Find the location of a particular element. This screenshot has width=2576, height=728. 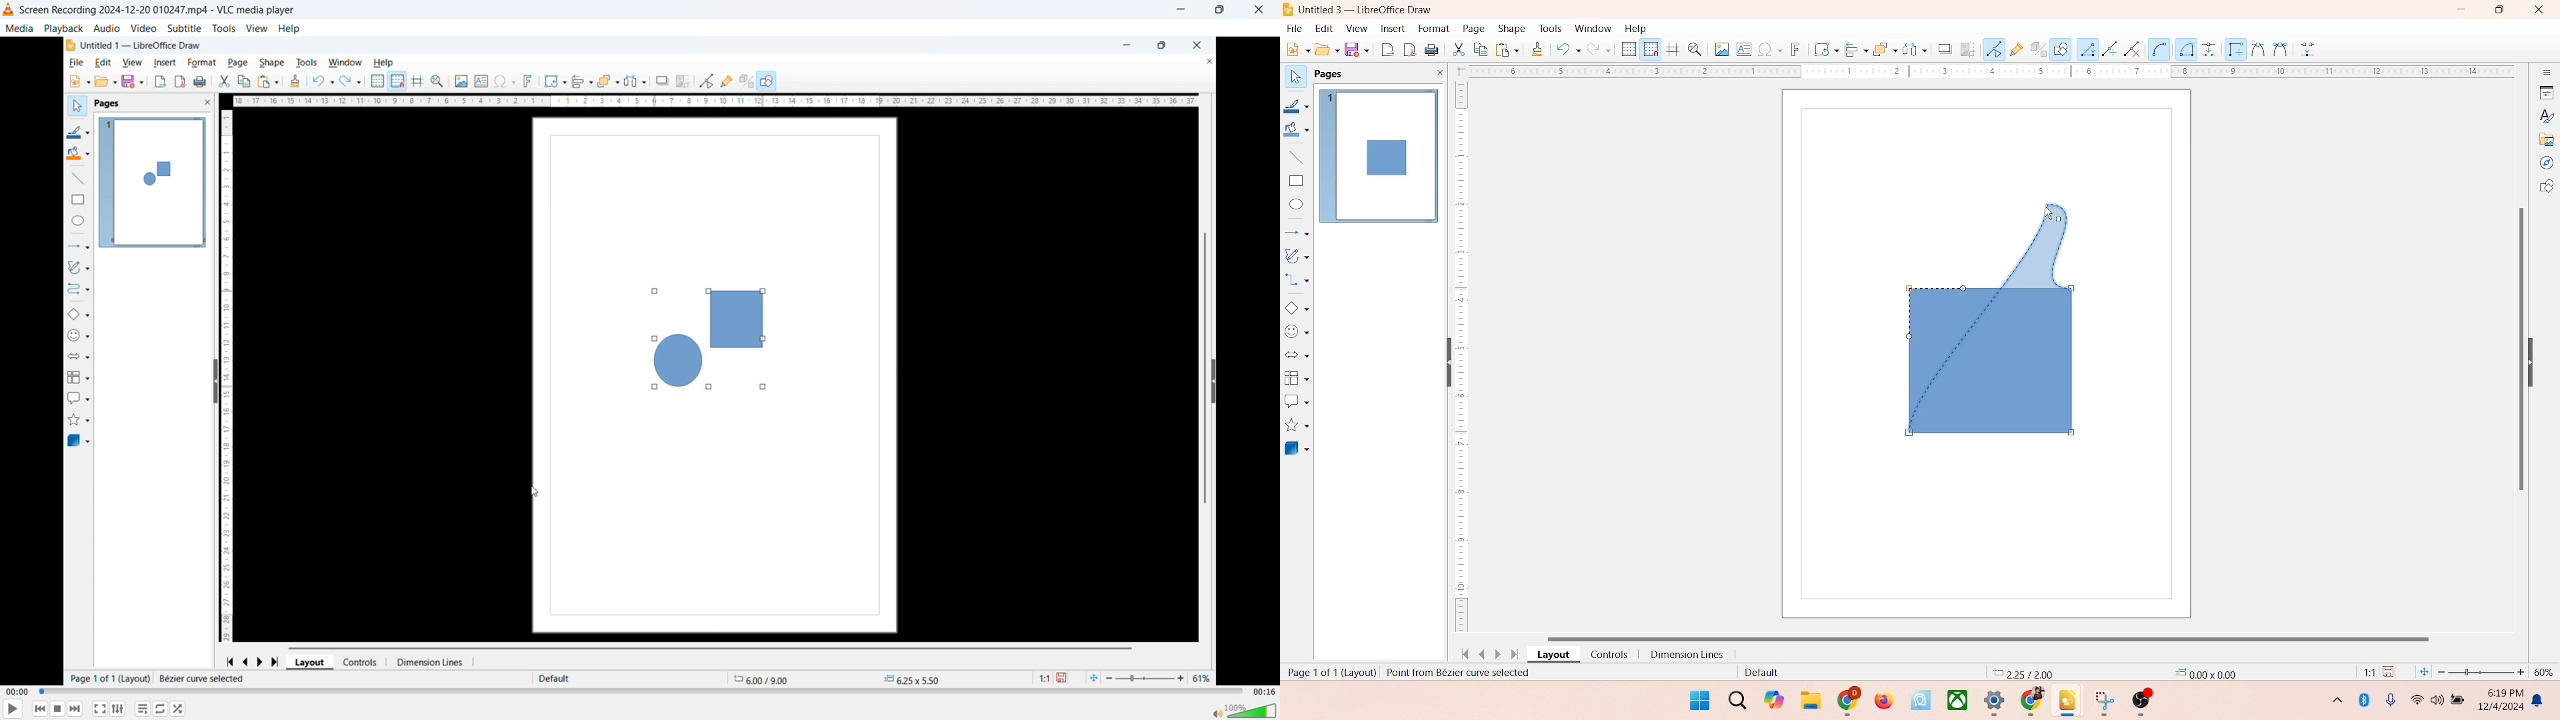

hide is located at coordinates (1445, 364).